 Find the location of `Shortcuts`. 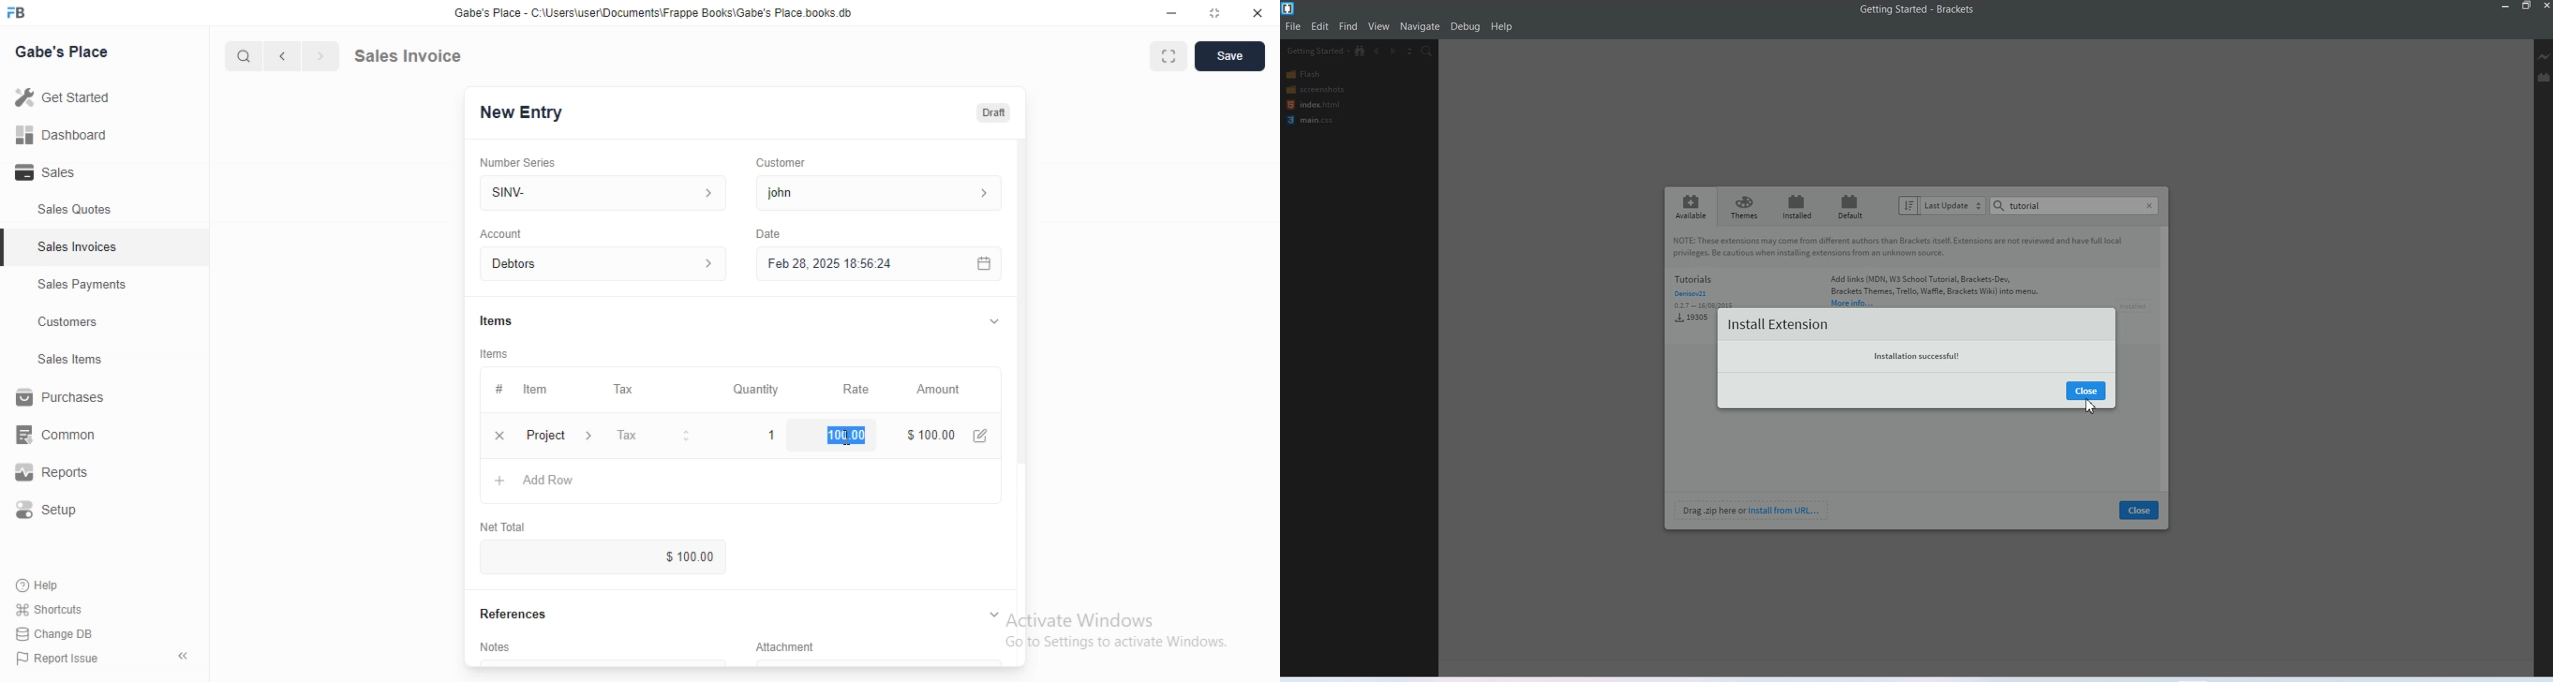

Shortcuts is located at coordinates (61, 608).